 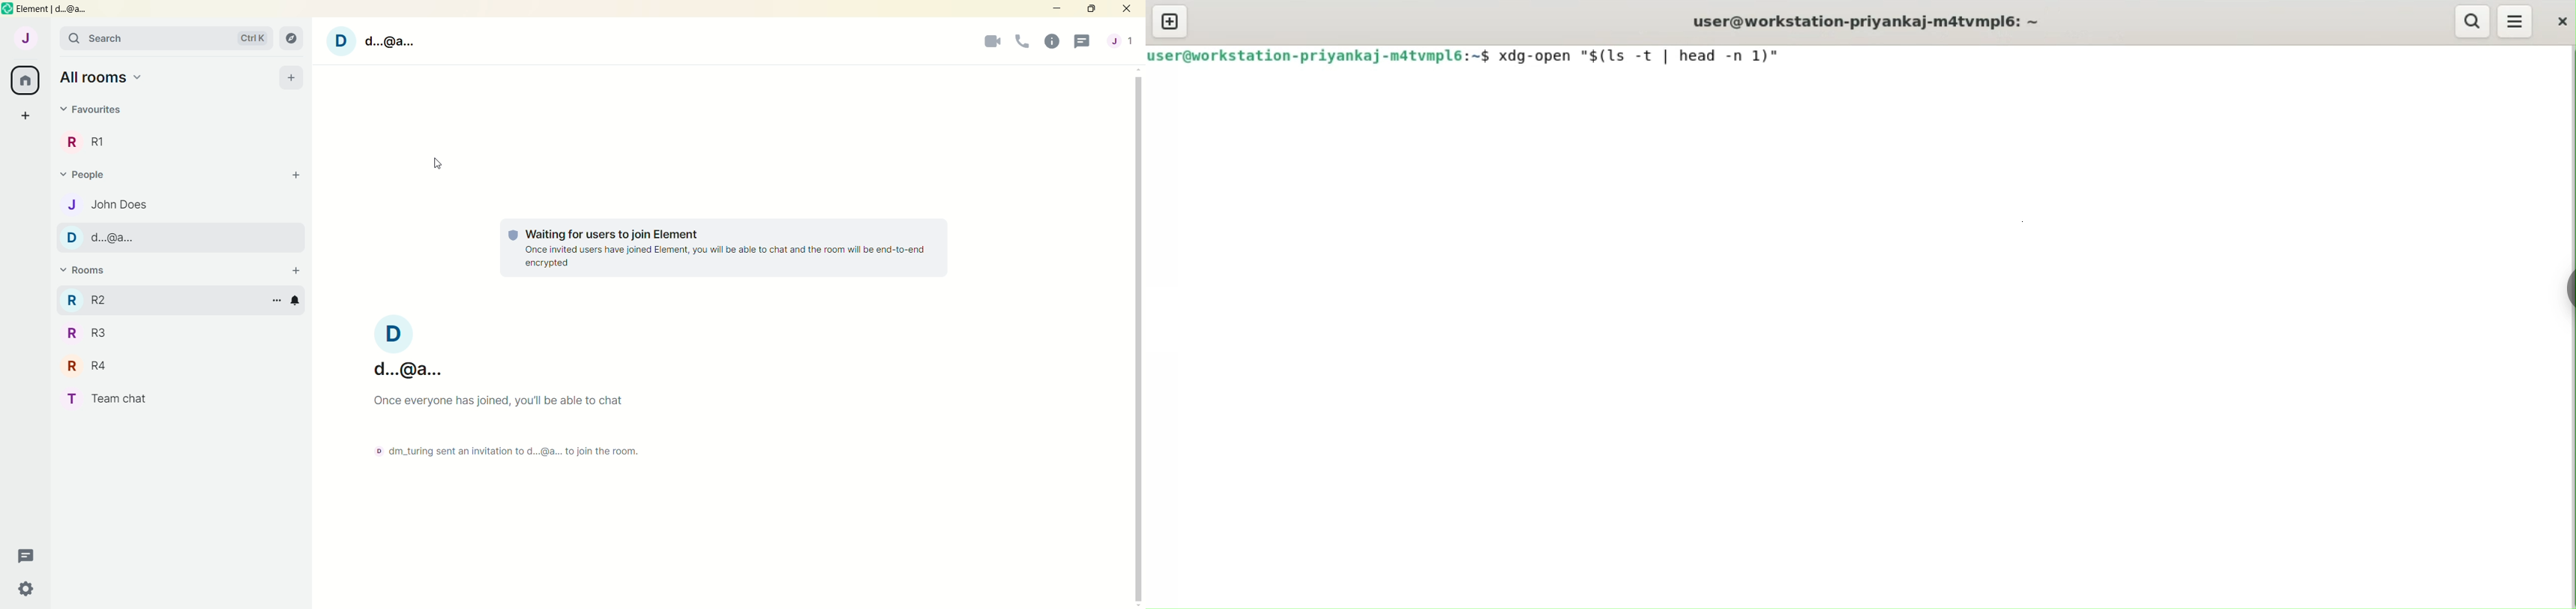 I want to click on D d.@a.. profile, so click(x=376, y=40).